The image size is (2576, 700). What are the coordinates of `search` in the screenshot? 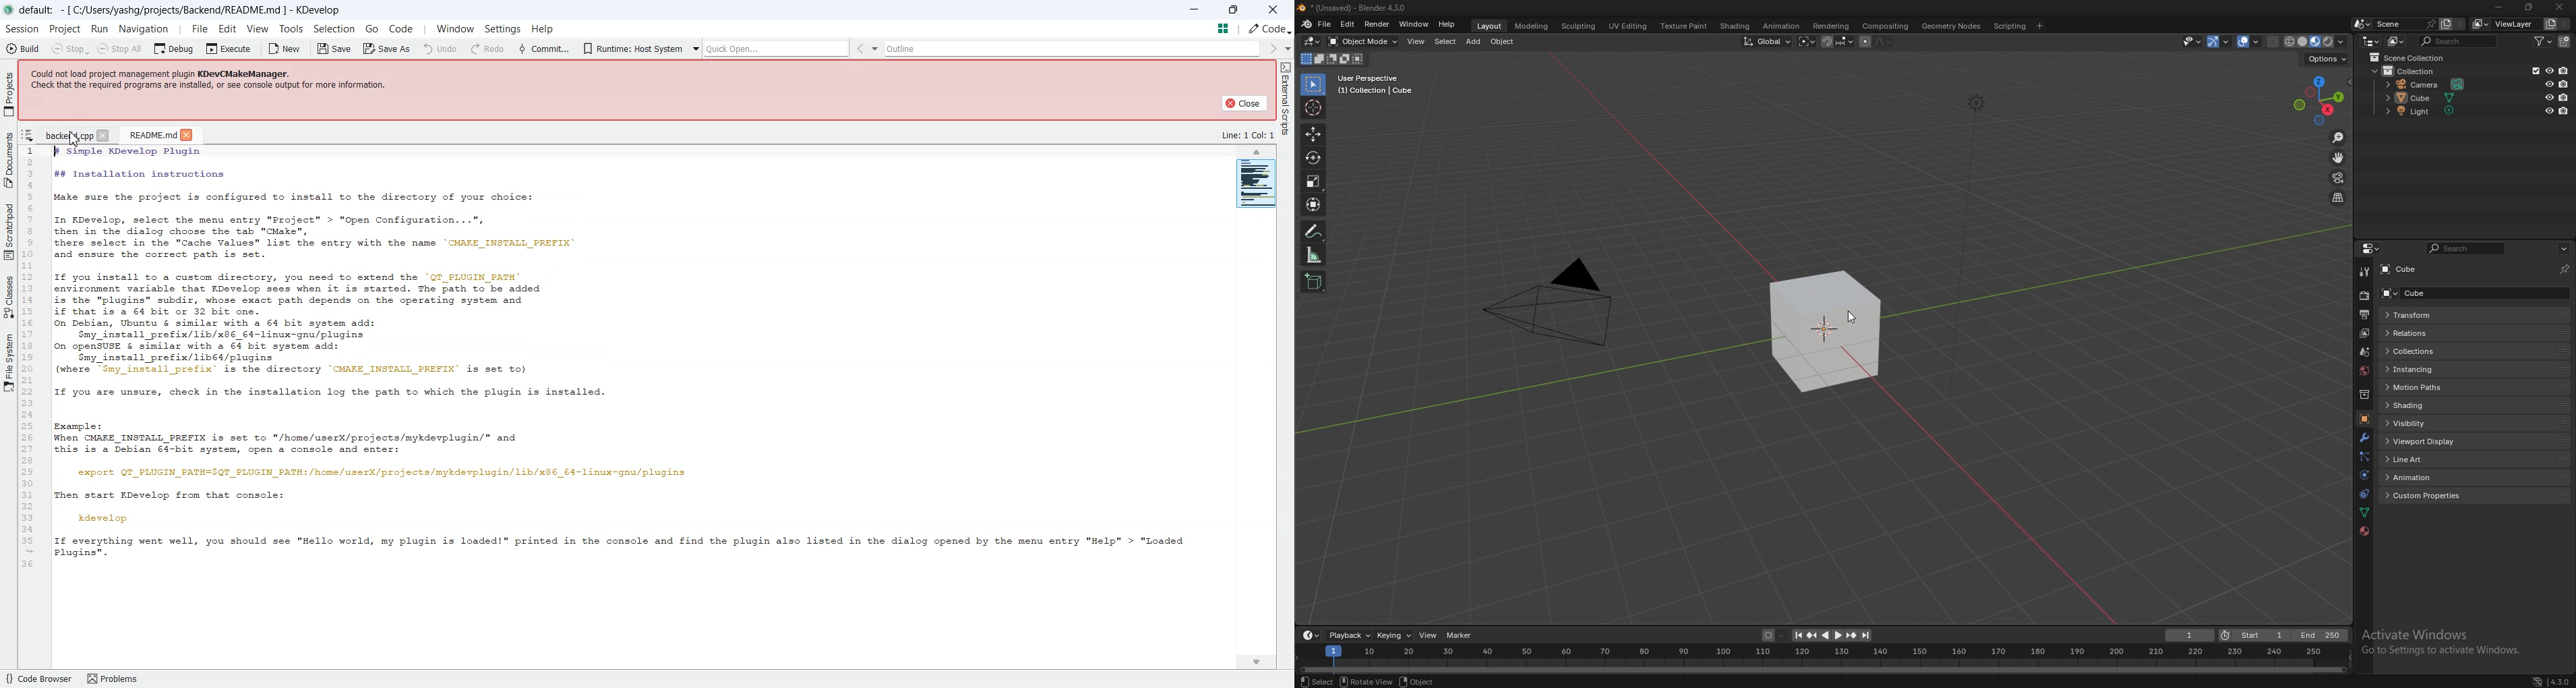 It's located at (2457, 41).